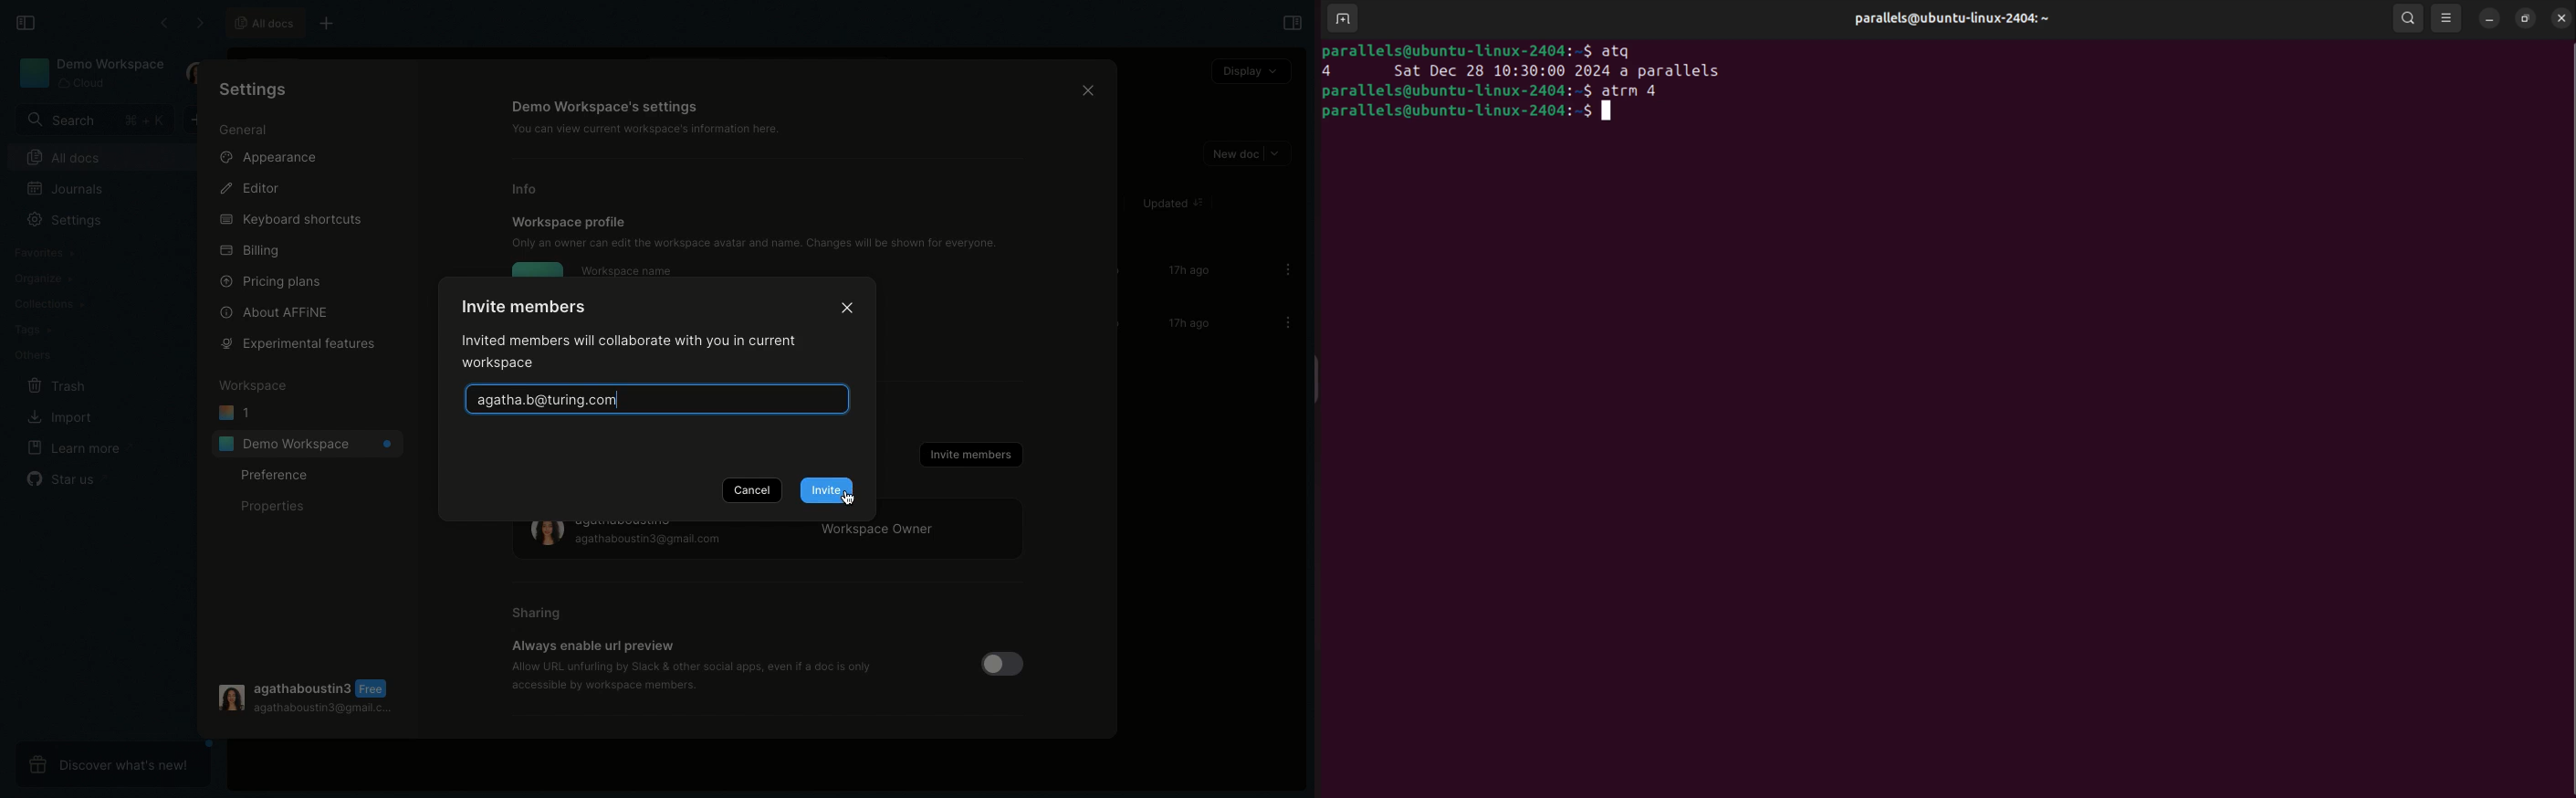 The height and width of the screenshot is (812, 2576). Describe the element at coordinates (246, 129) in the screenshot. I see `General` at that location.